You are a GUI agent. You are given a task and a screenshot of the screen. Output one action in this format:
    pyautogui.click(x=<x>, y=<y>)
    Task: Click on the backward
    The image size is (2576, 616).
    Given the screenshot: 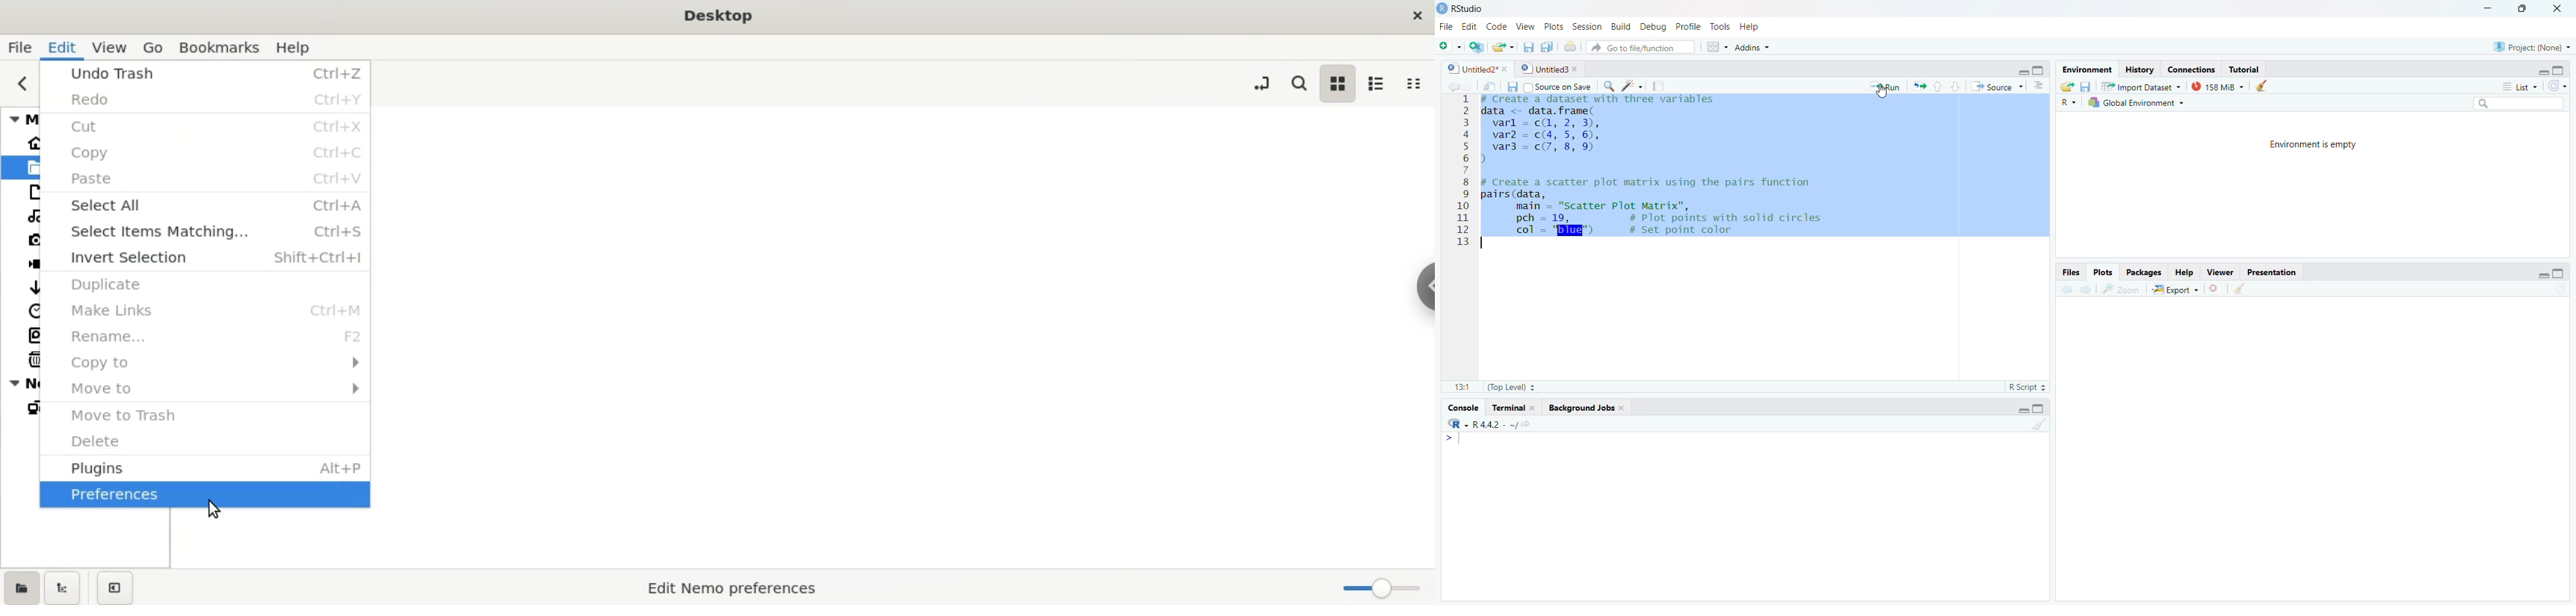 What is the action you would take?
    pyautogui.click(x=2061, y=289)
    